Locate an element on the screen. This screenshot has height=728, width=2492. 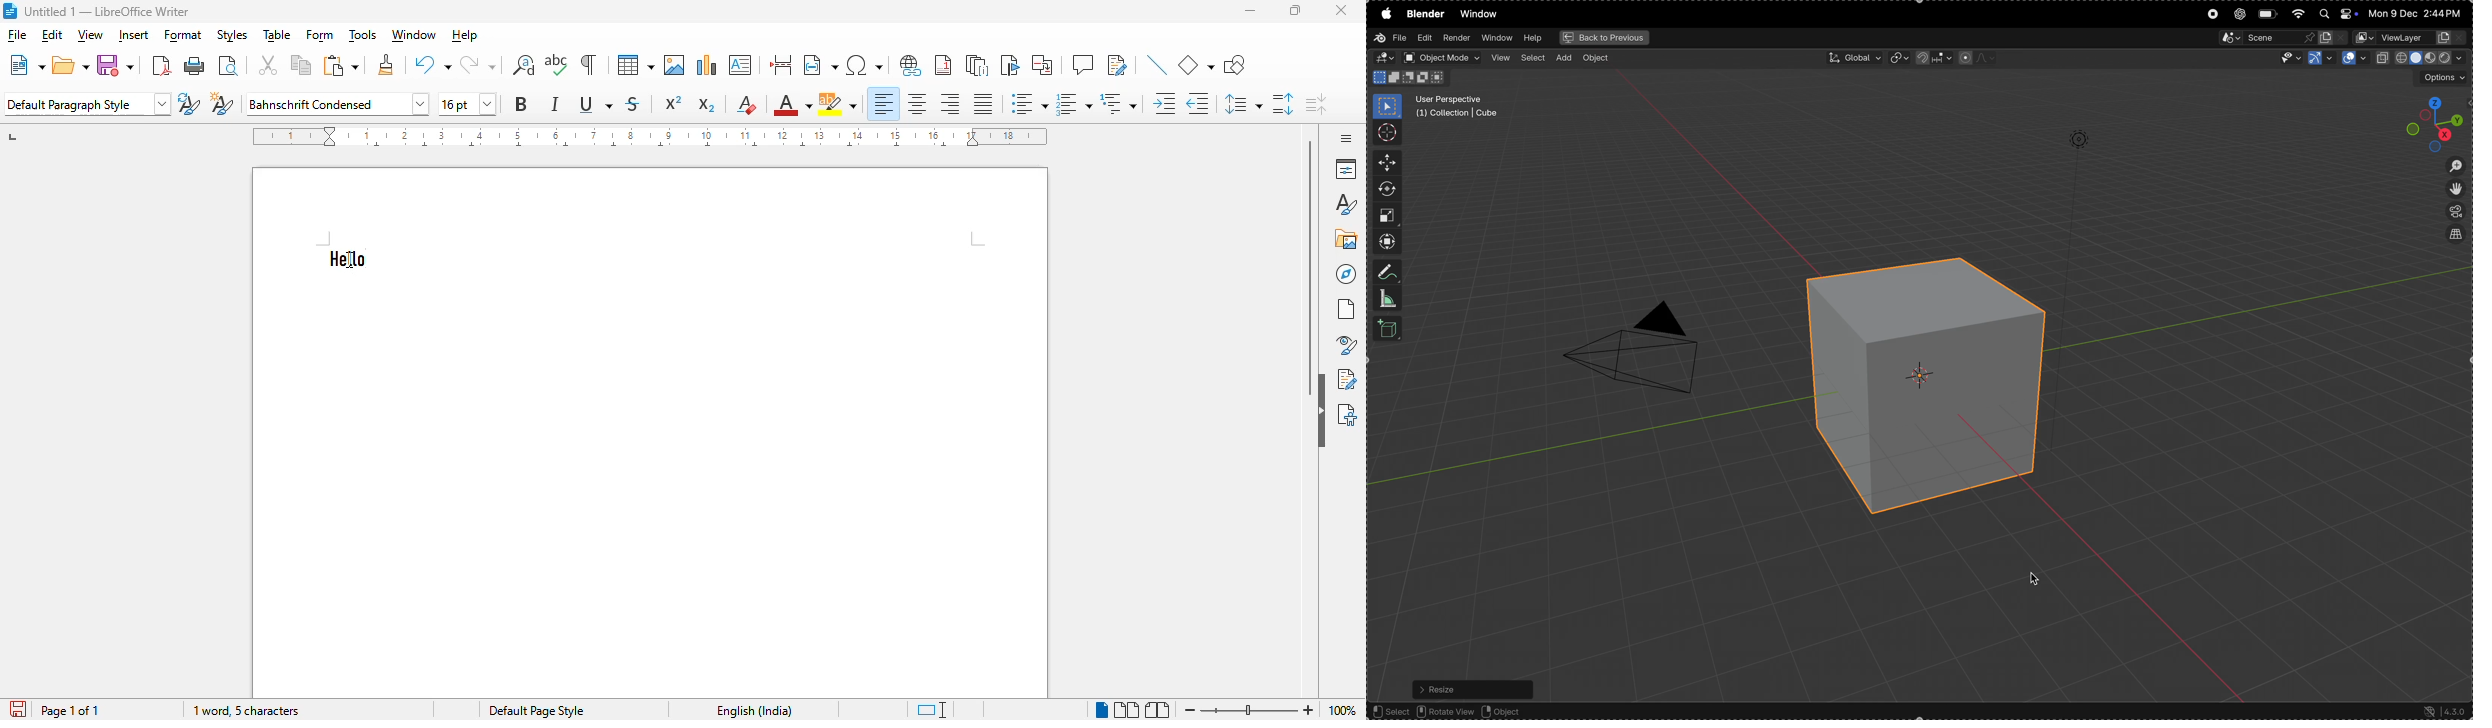
lights is located at coordinates (2078, 138).